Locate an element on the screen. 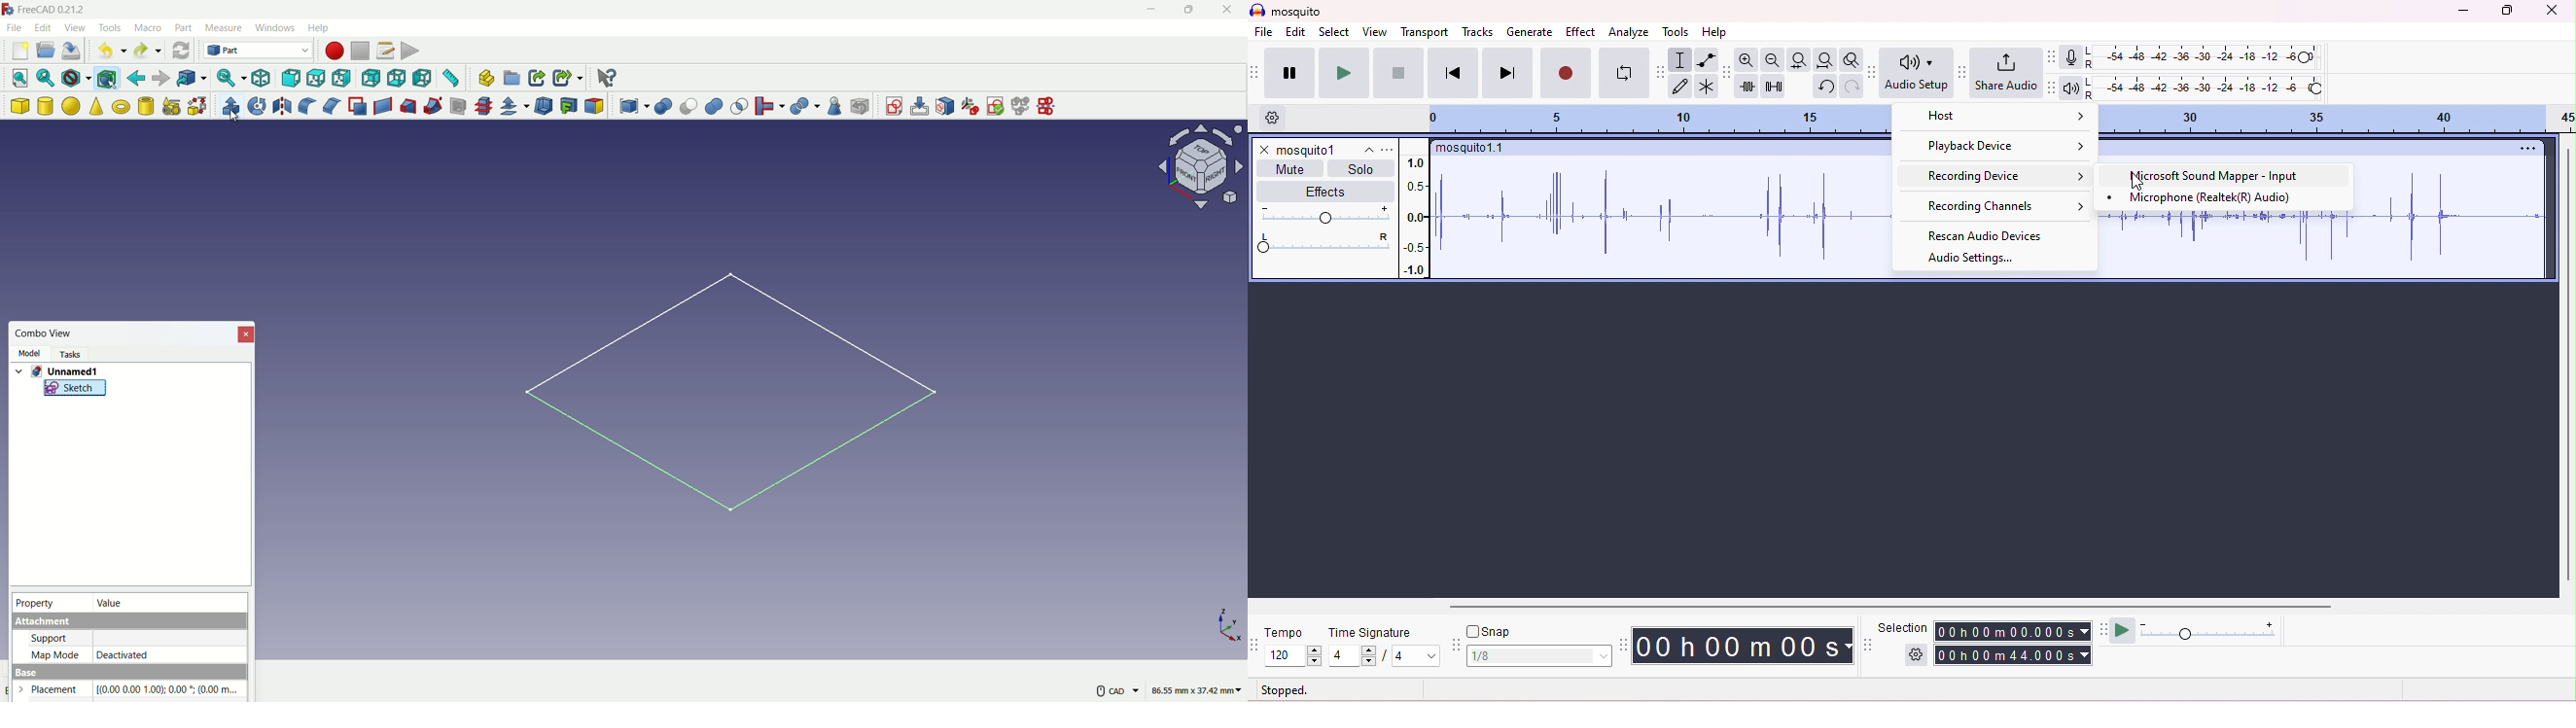 The height and width of the screenshot is (728, 2576). record is located at coordinates (1566, 72).